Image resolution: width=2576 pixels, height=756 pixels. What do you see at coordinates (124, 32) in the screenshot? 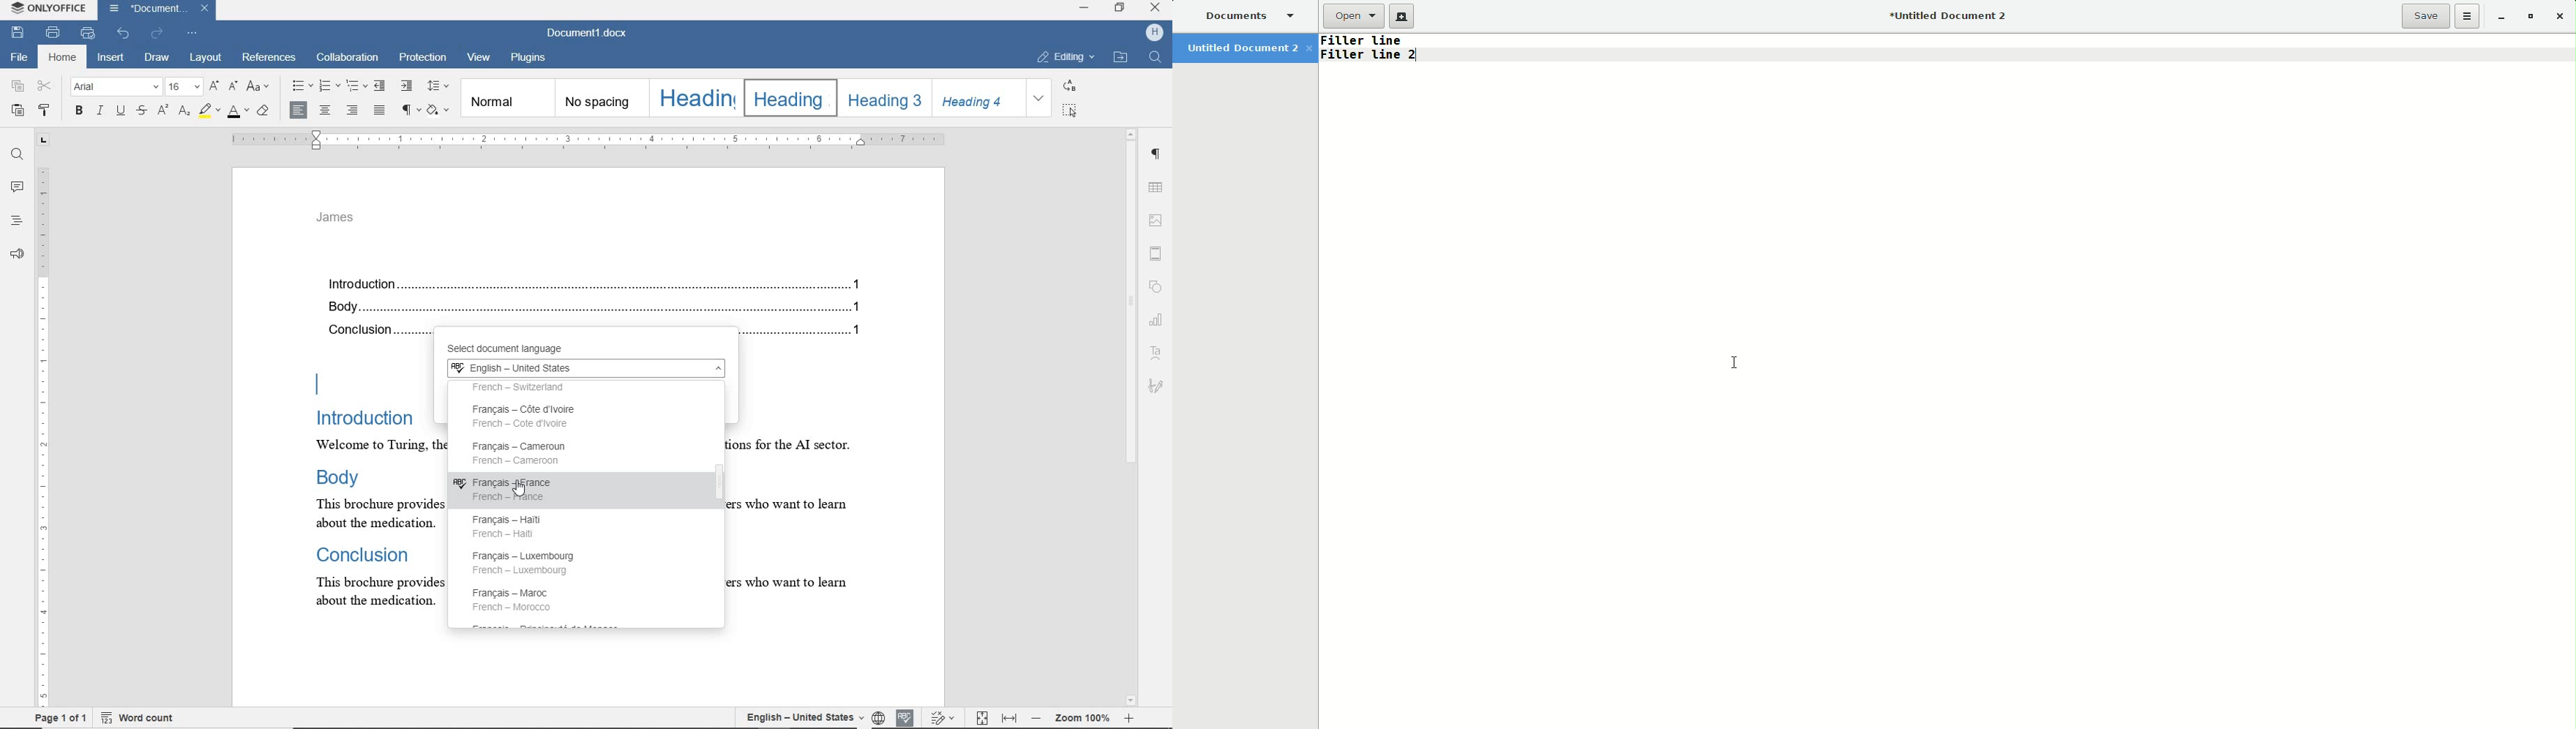
I see `undo` at bounding box center [124, 32].